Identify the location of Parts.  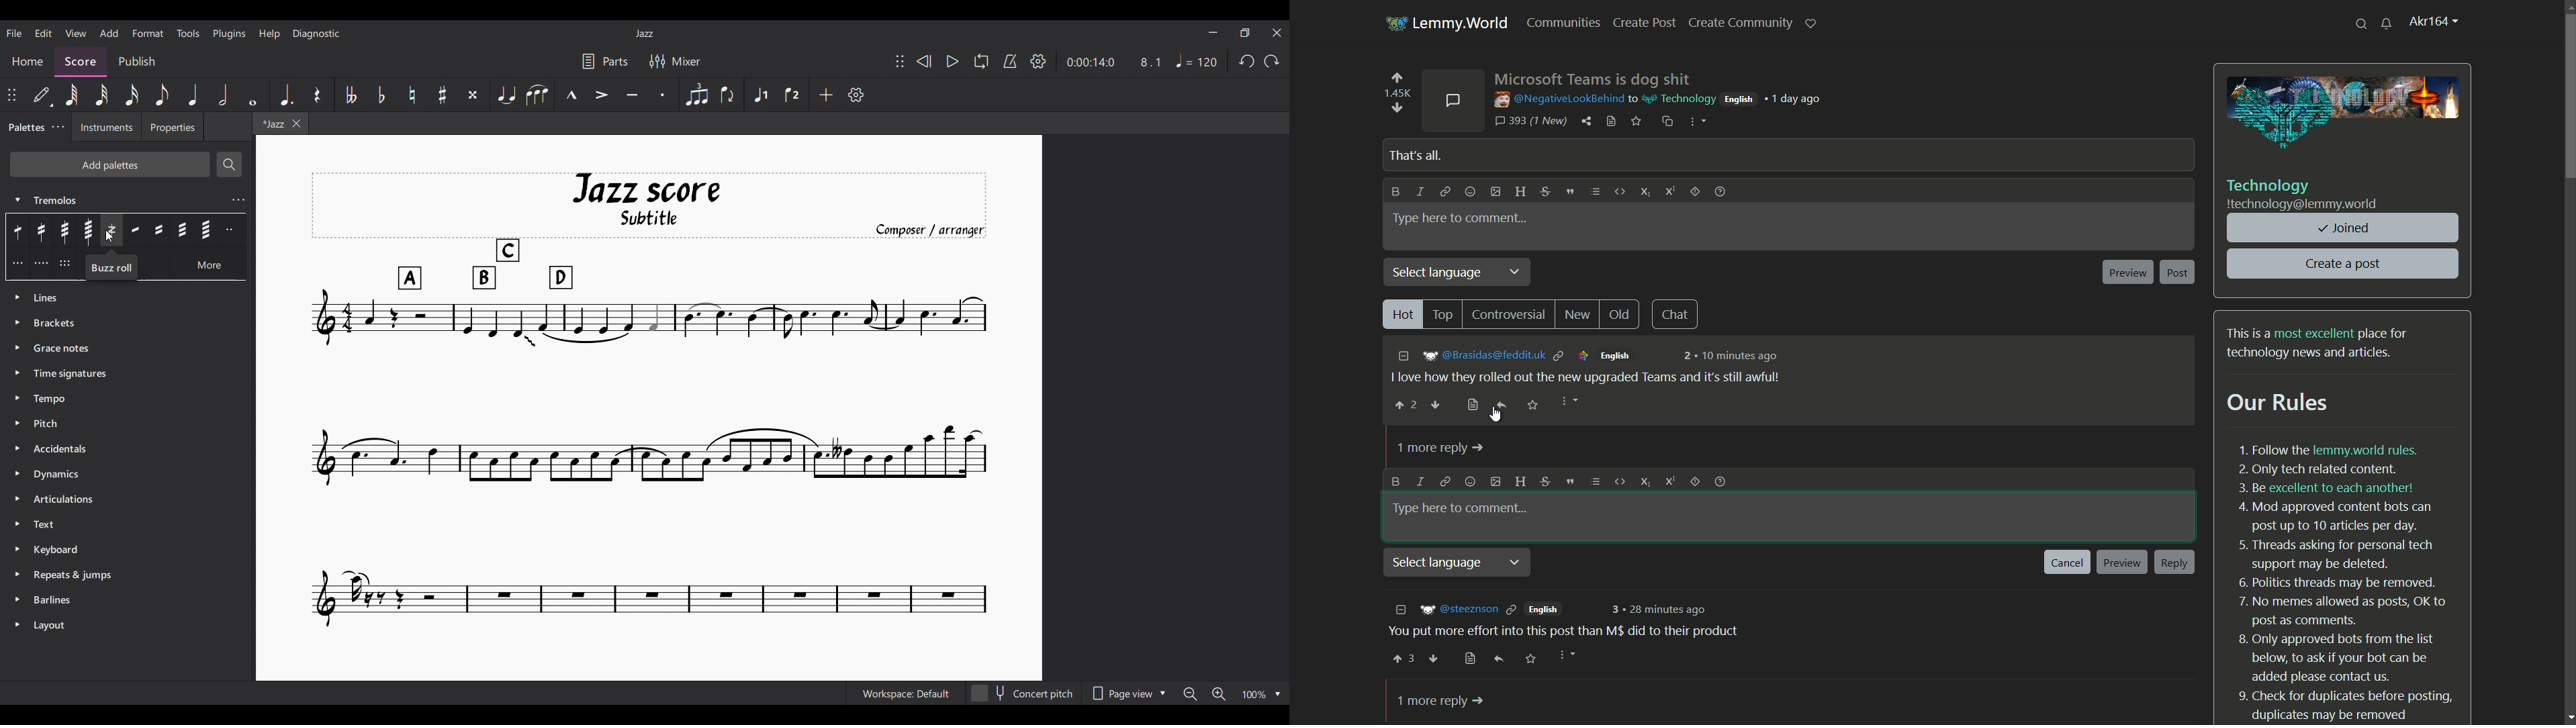
(606, 60).